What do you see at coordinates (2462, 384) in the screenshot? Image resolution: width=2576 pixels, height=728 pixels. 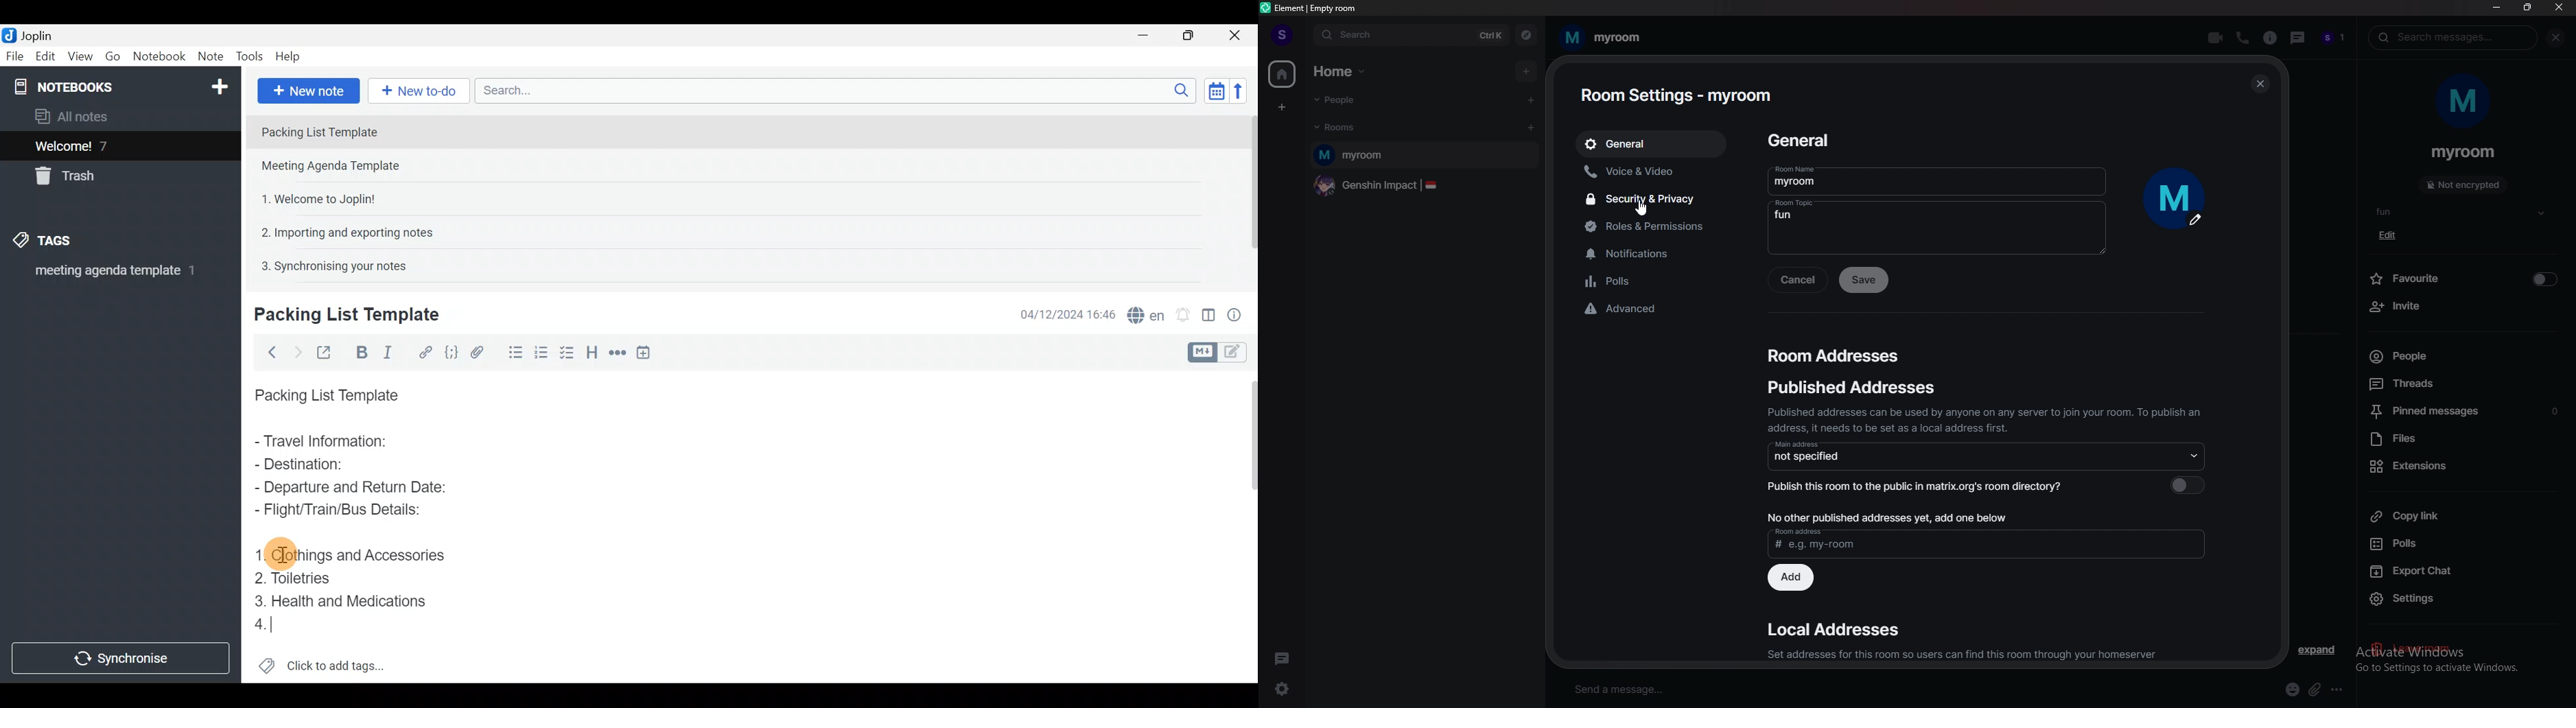 I see `threads` at bounding box center [2462, 384].